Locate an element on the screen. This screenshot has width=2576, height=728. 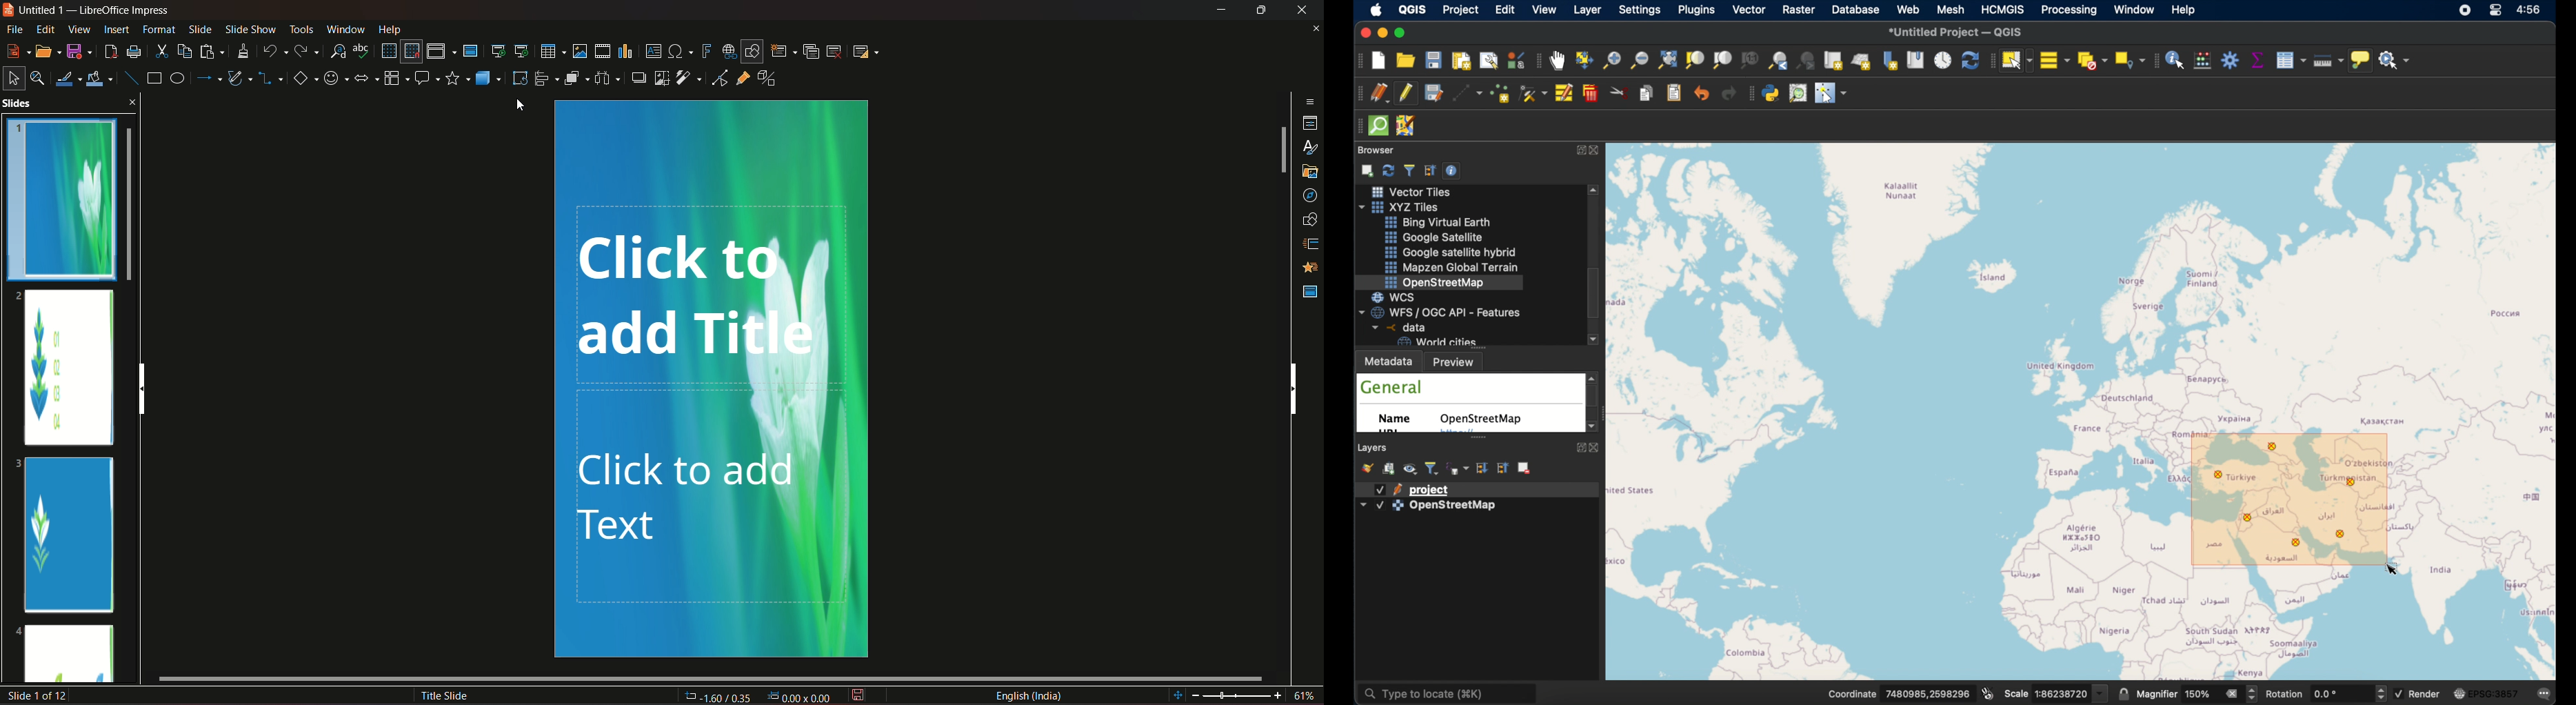
zoom and pan is located at coordinates (39, 77).